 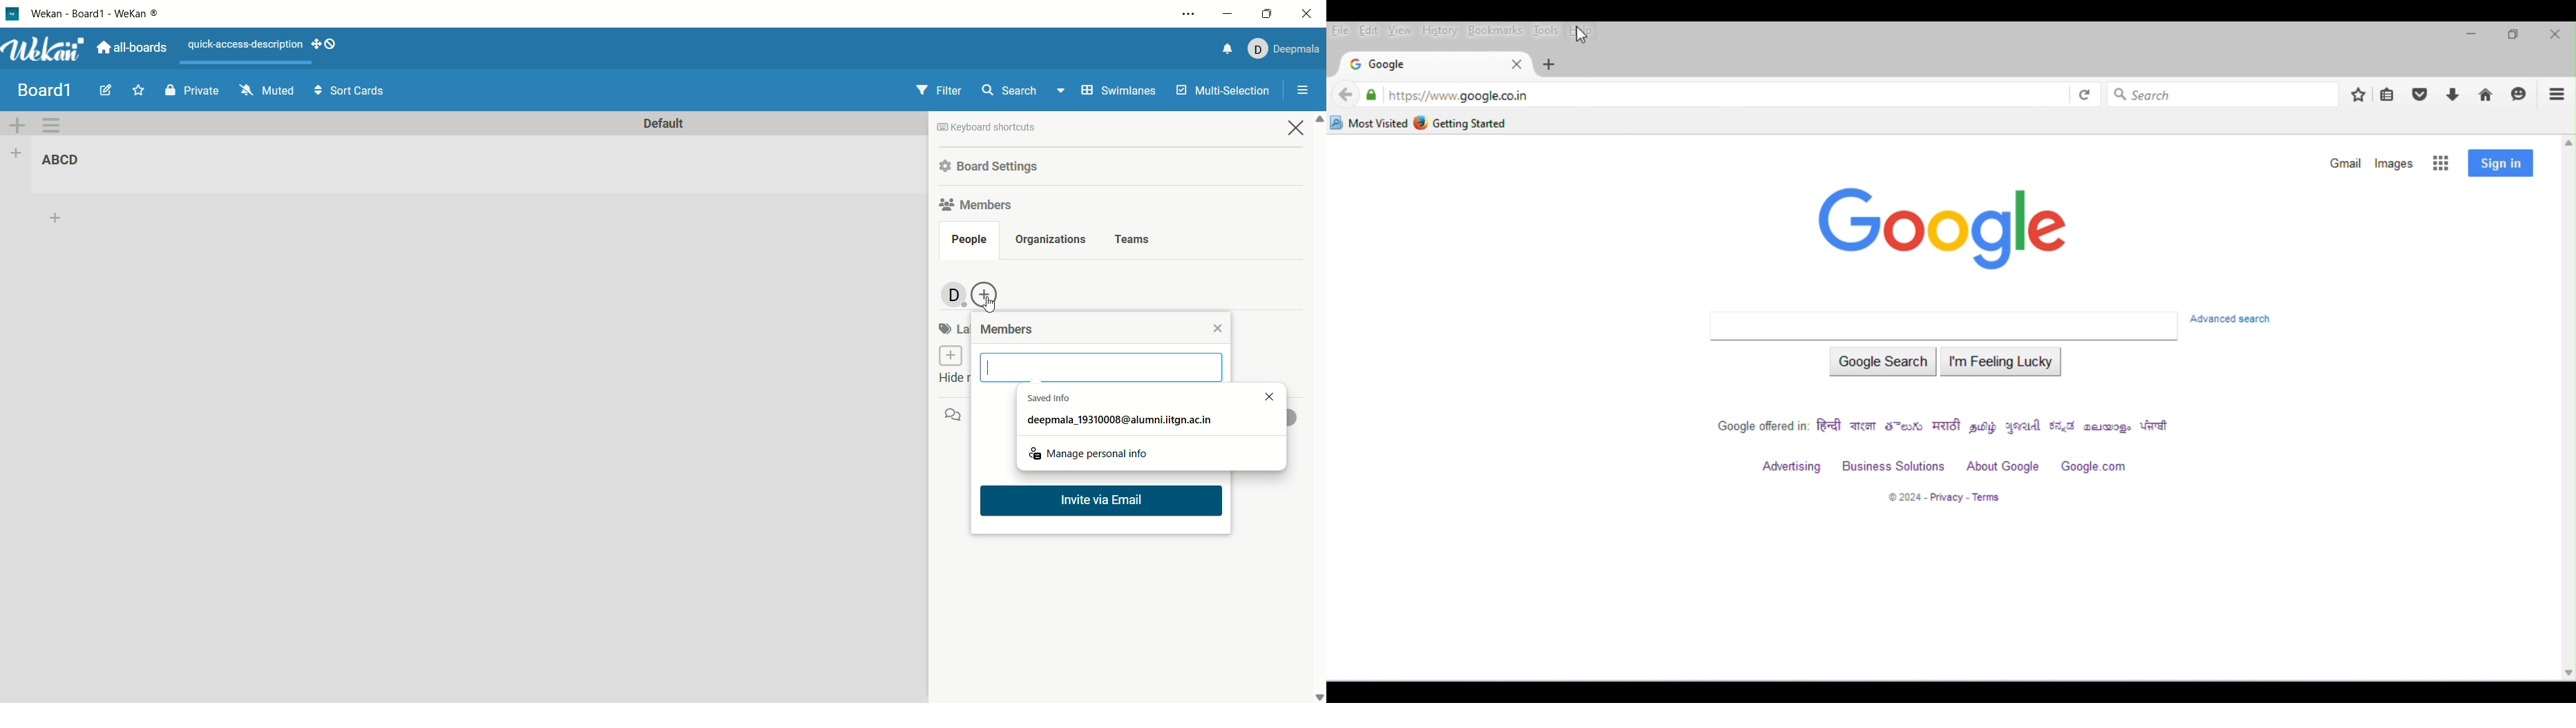 I want to click on members, so click(x=1010, y=330).